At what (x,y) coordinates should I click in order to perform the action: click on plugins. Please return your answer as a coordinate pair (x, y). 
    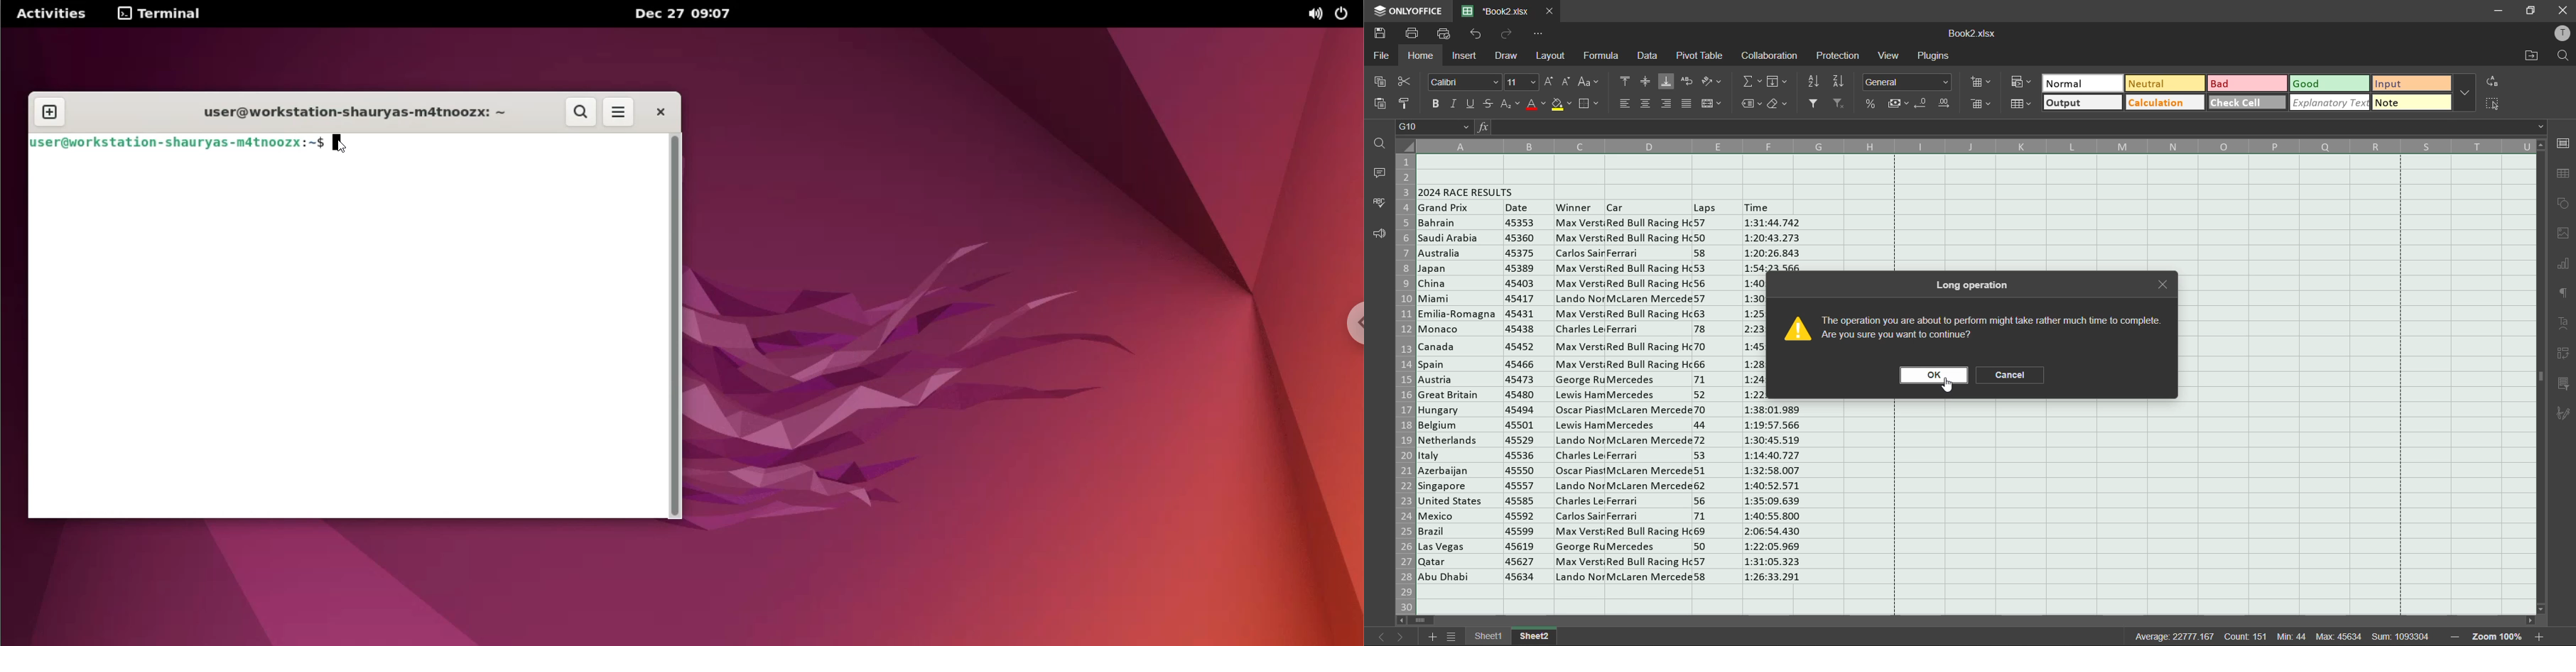
    Looking at the image, I should click on (1933, 58).